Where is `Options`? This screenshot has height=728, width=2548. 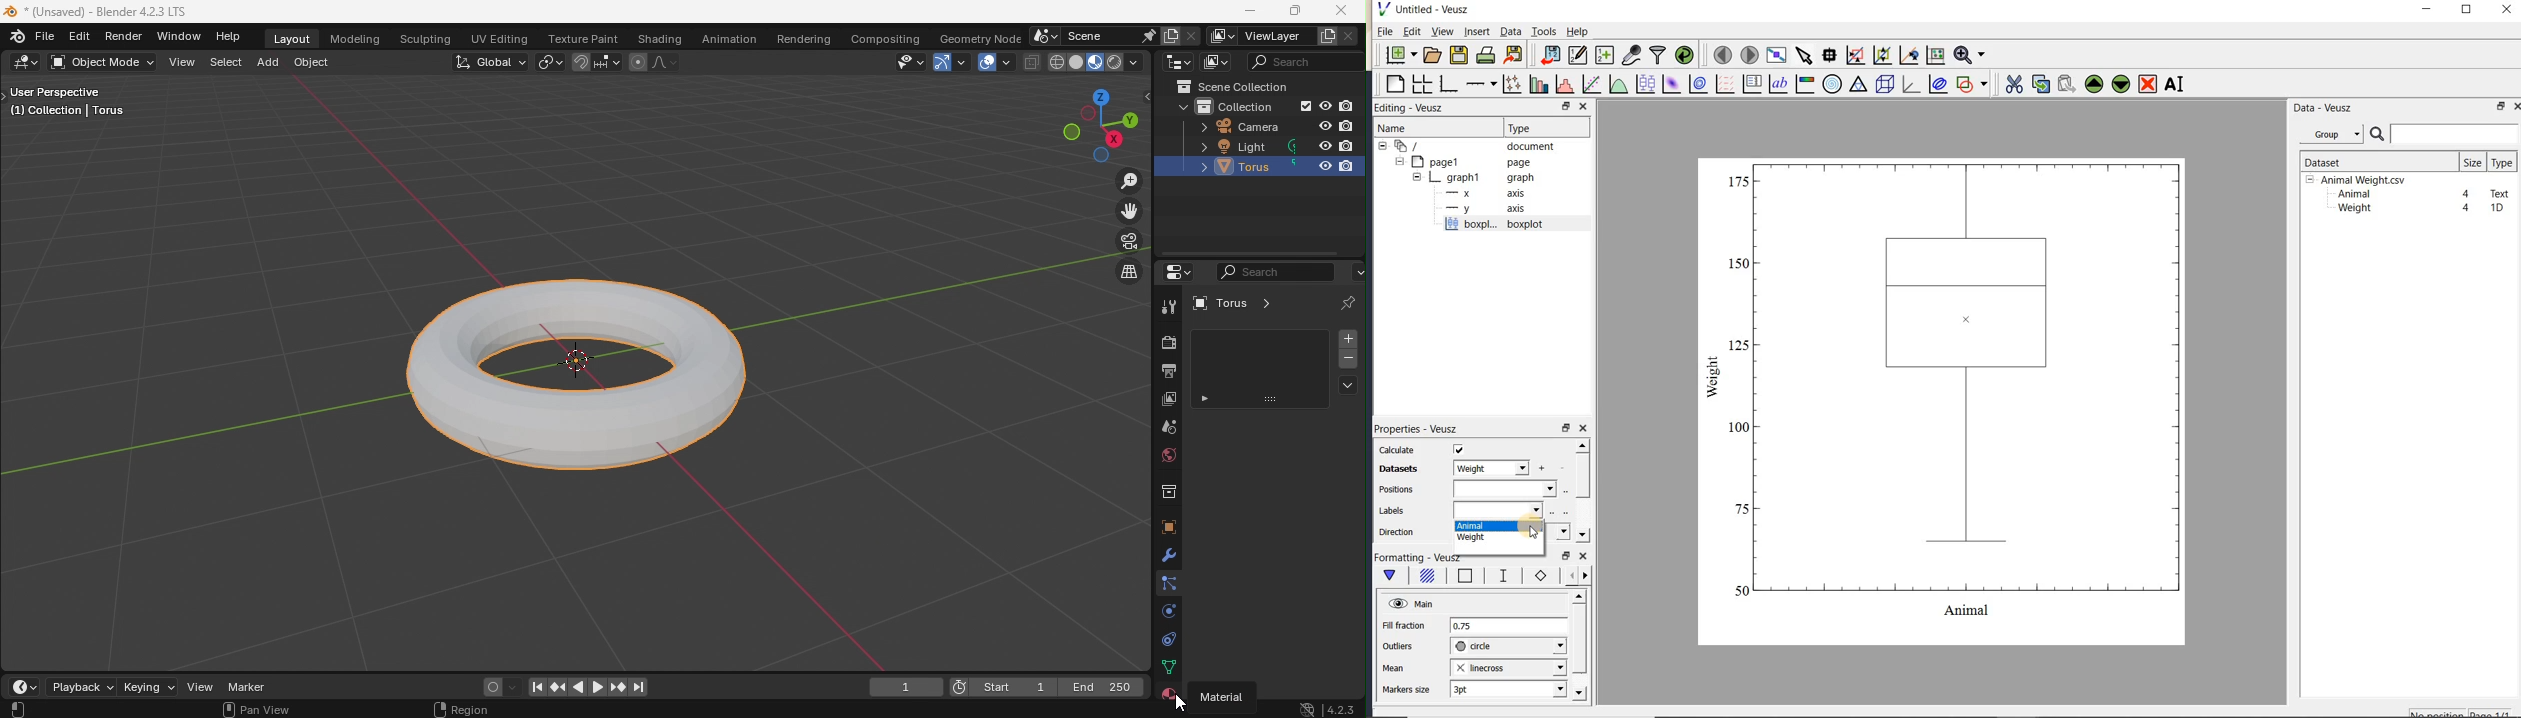
Options is located at coordinates (1357, 269).